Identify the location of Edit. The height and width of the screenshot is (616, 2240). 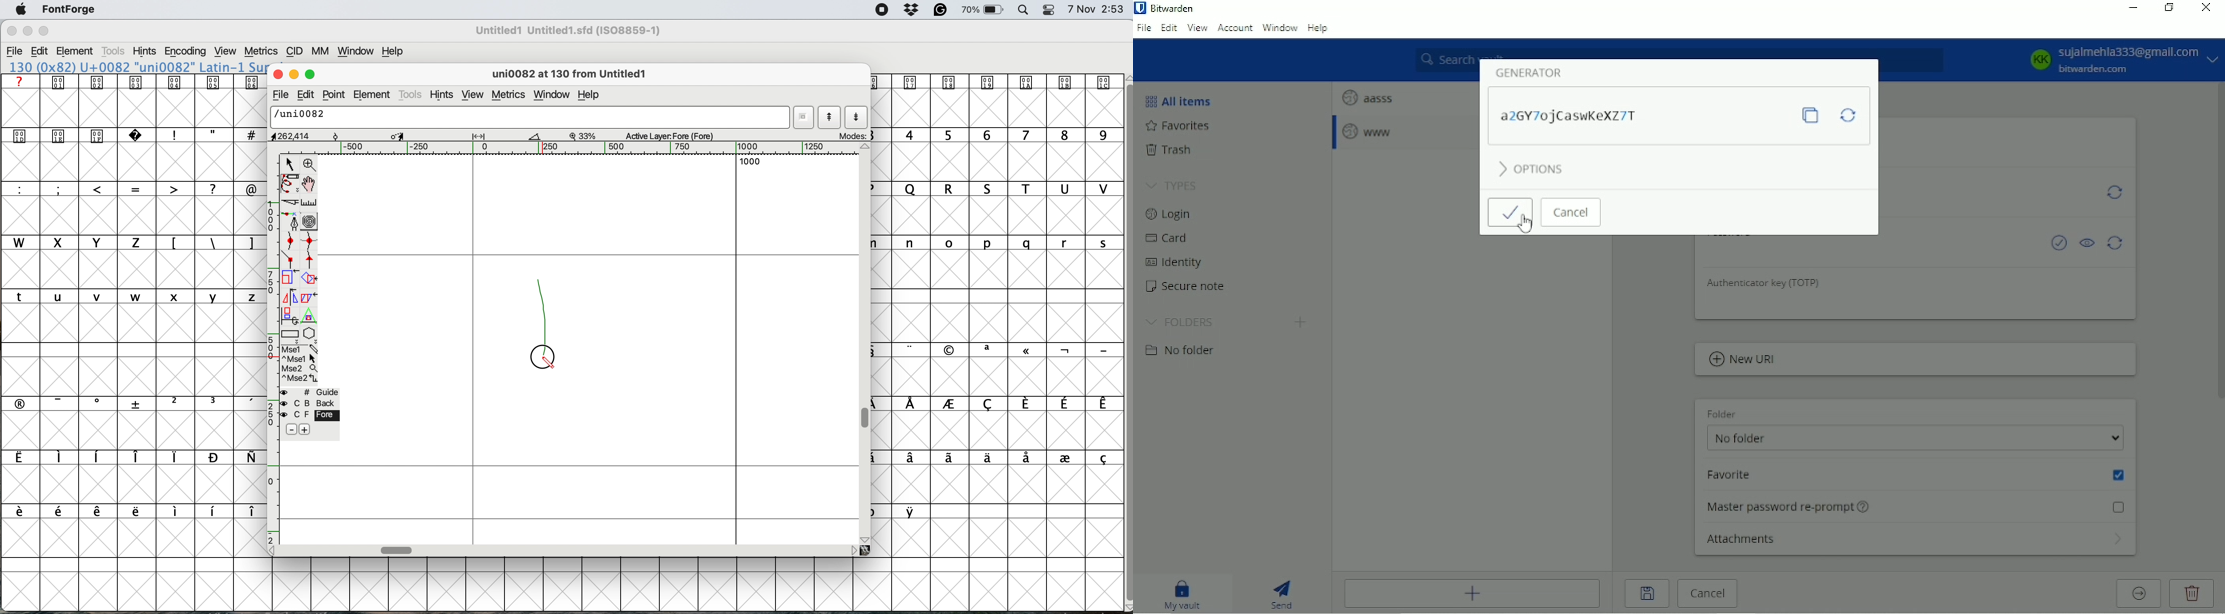
(1170, 29).